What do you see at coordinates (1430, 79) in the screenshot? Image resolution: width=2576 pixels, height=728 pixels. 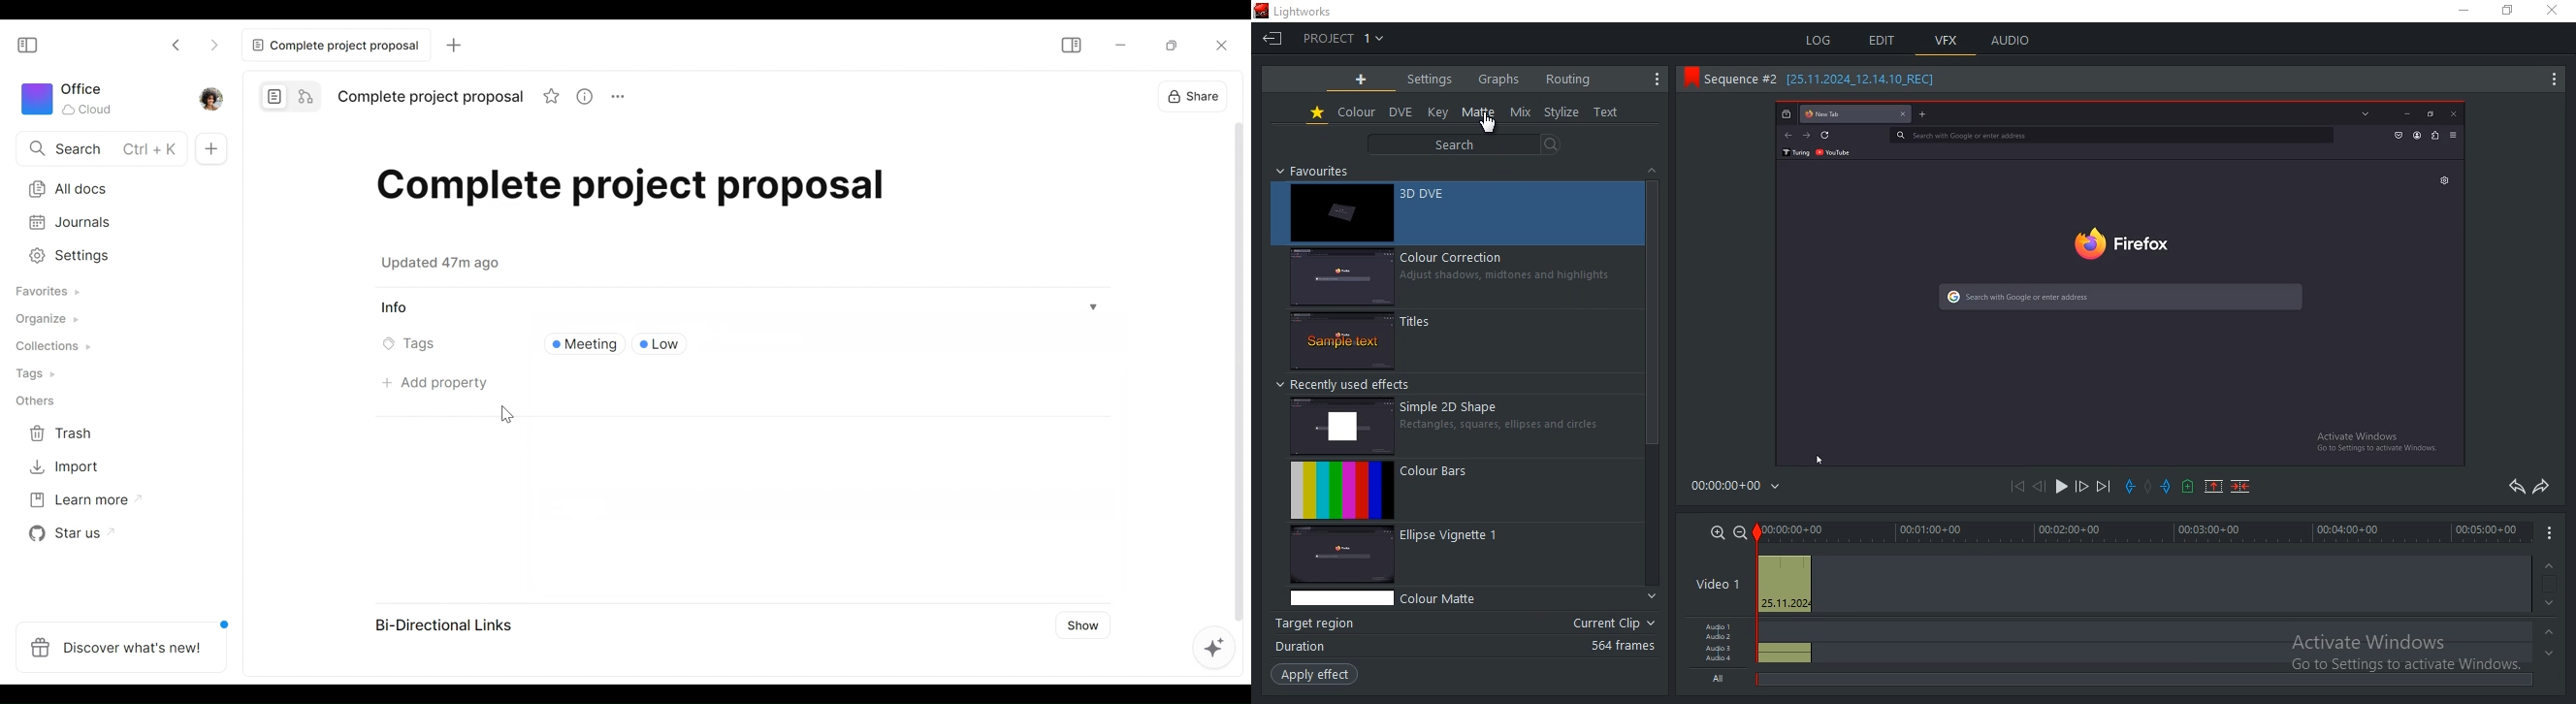 I see `settings` at bounding box center [1430, 79].